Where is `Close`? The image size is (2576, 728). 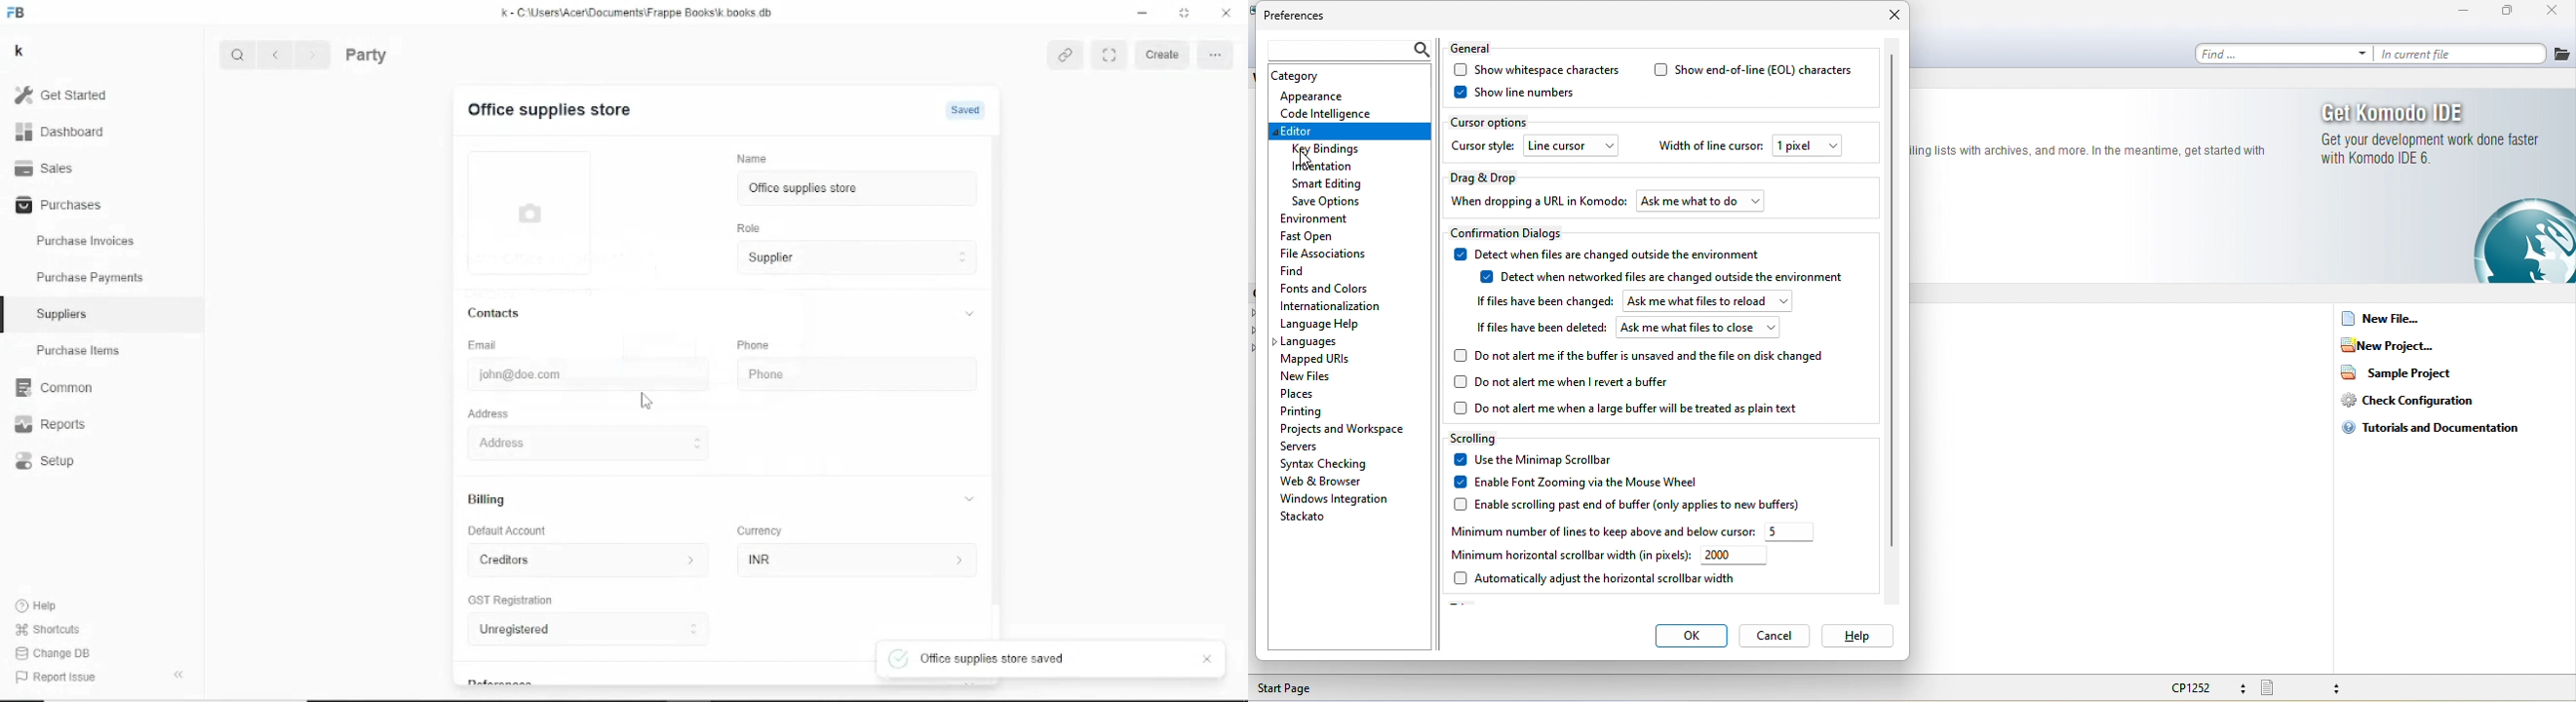
Close is located at coordinates (1226, 13).